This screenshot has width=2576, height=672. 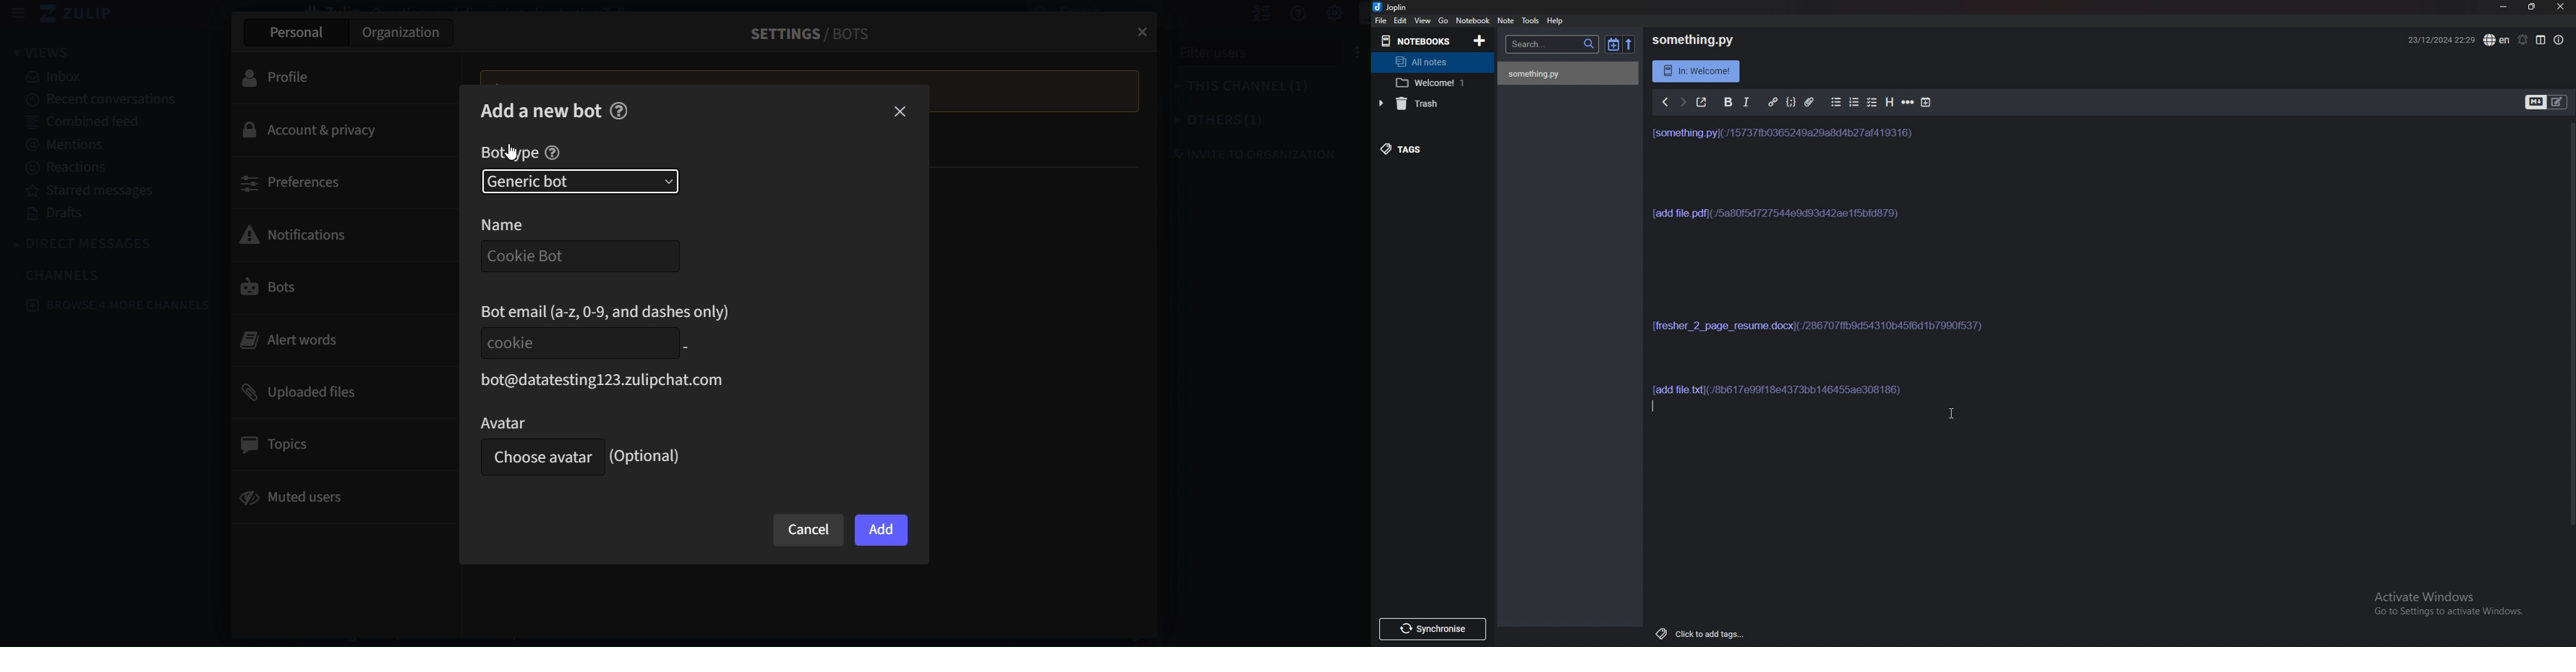 What do you see at coordinates (1443, 21) in the screenshot?
I see `go` at bounding box center [1443, 21].